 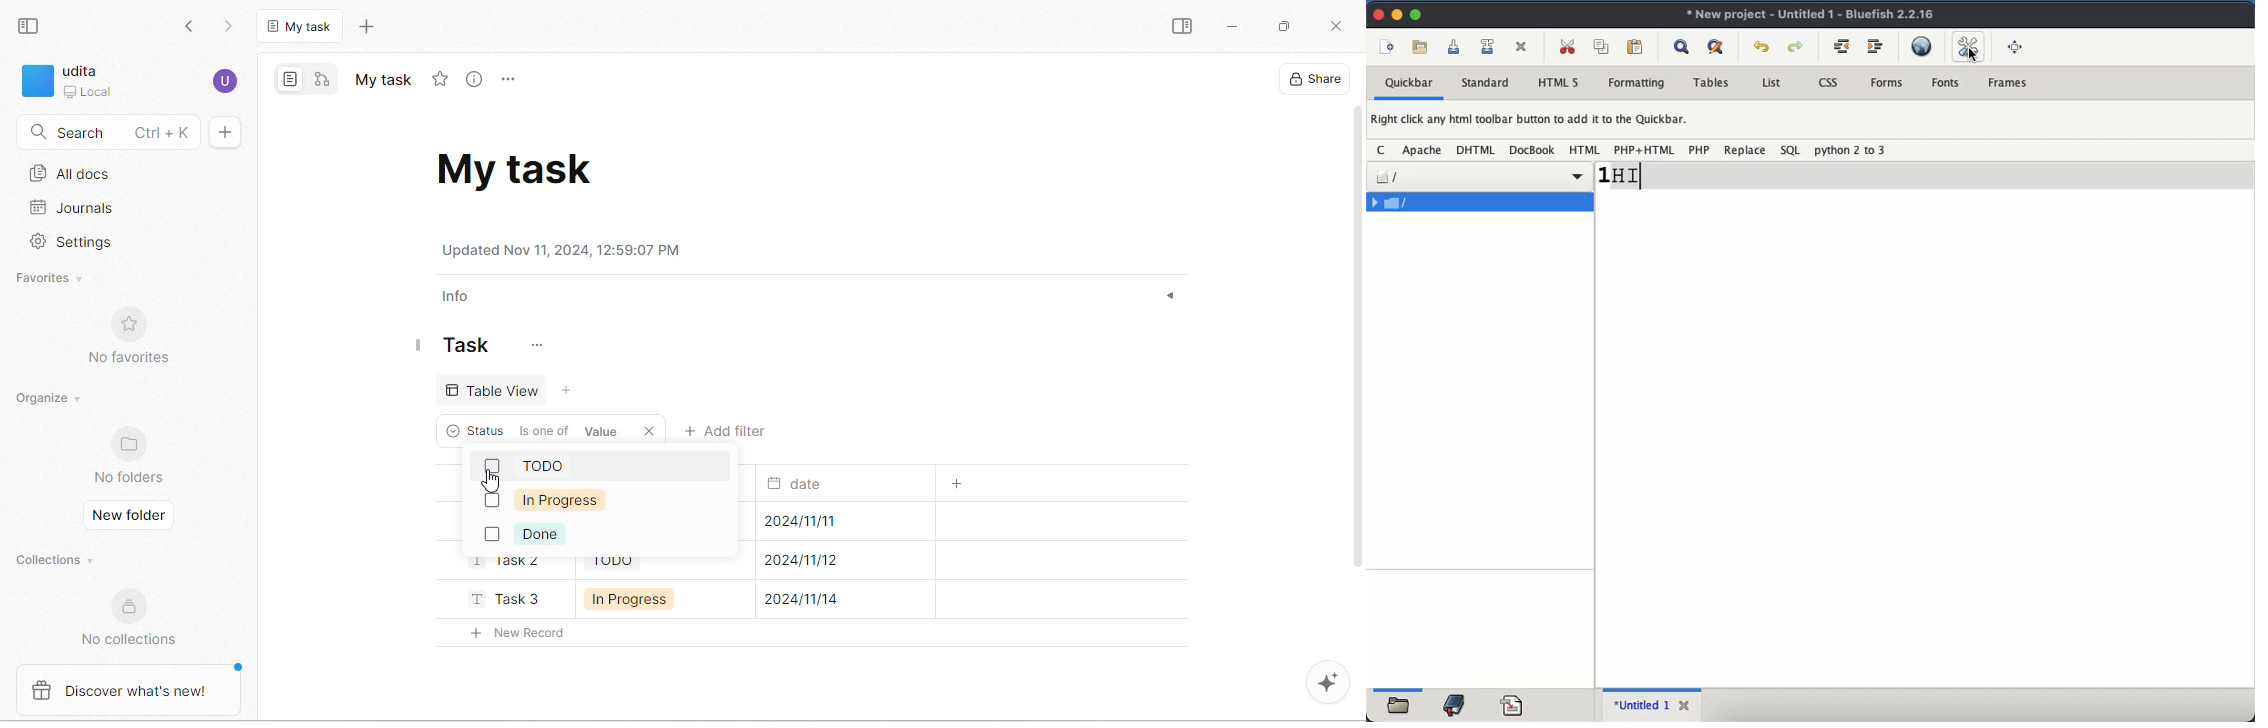 I want to click on html 5, so click(x=1564, y=82).